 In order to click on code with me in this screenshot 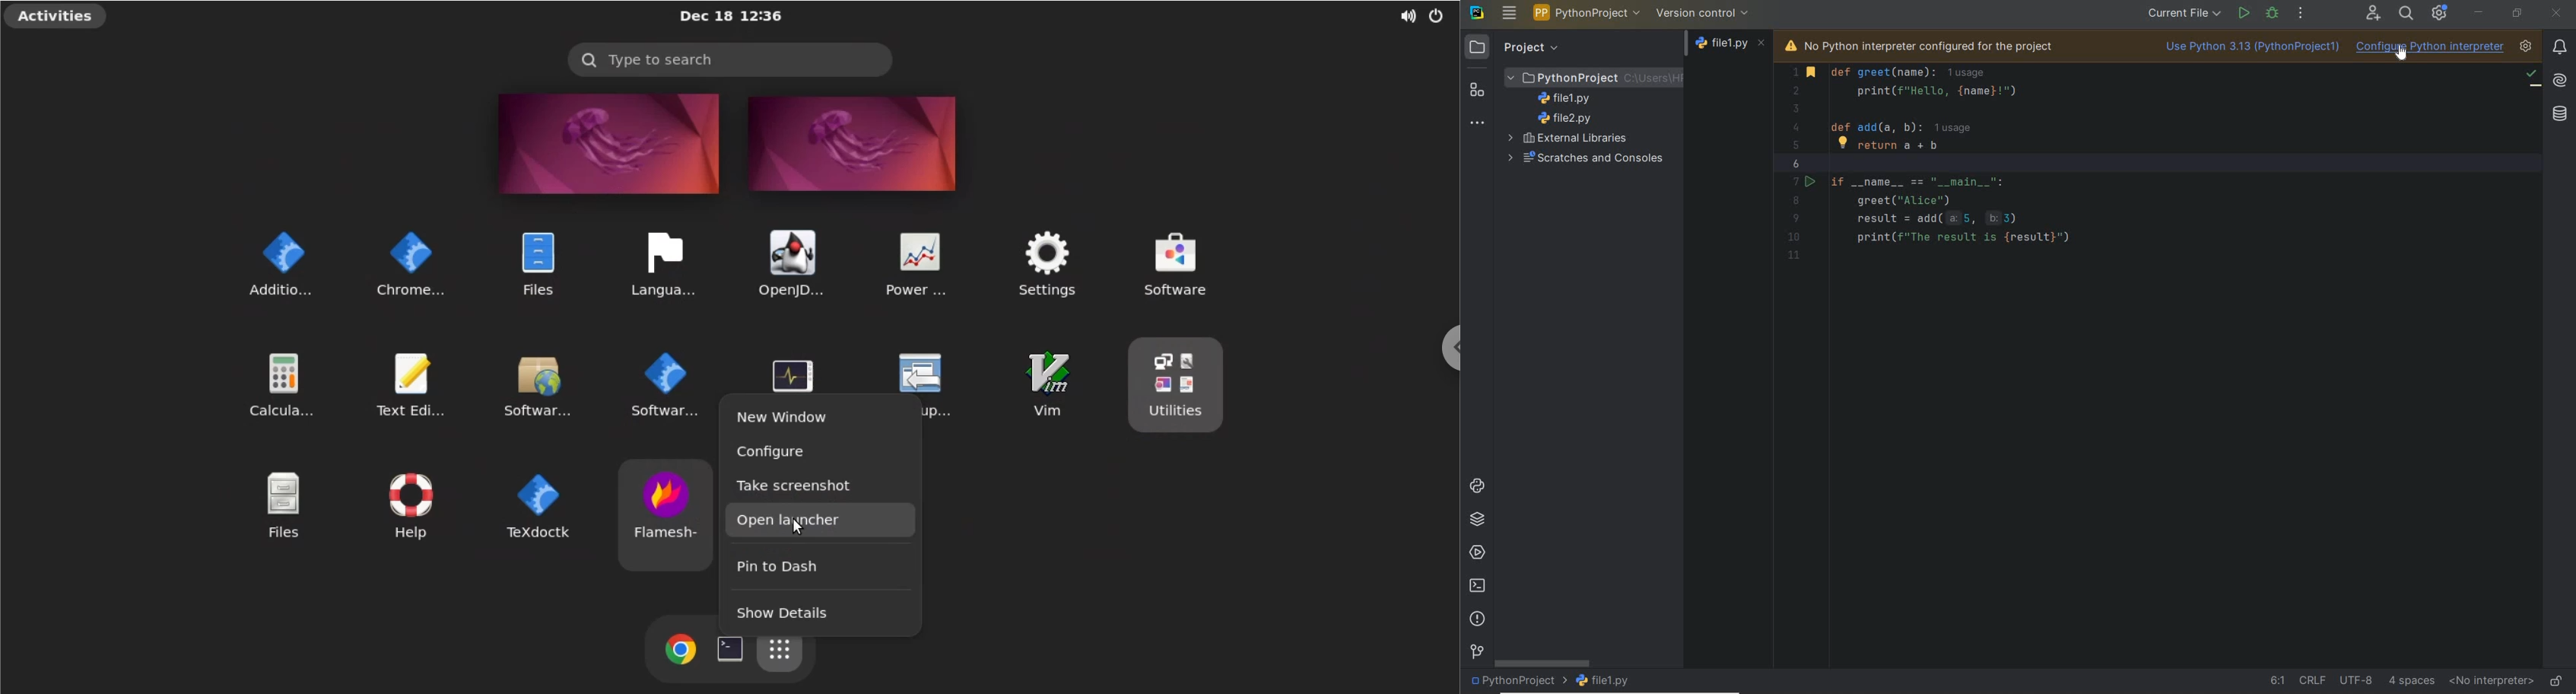, I will do `click(2373, 14)`.